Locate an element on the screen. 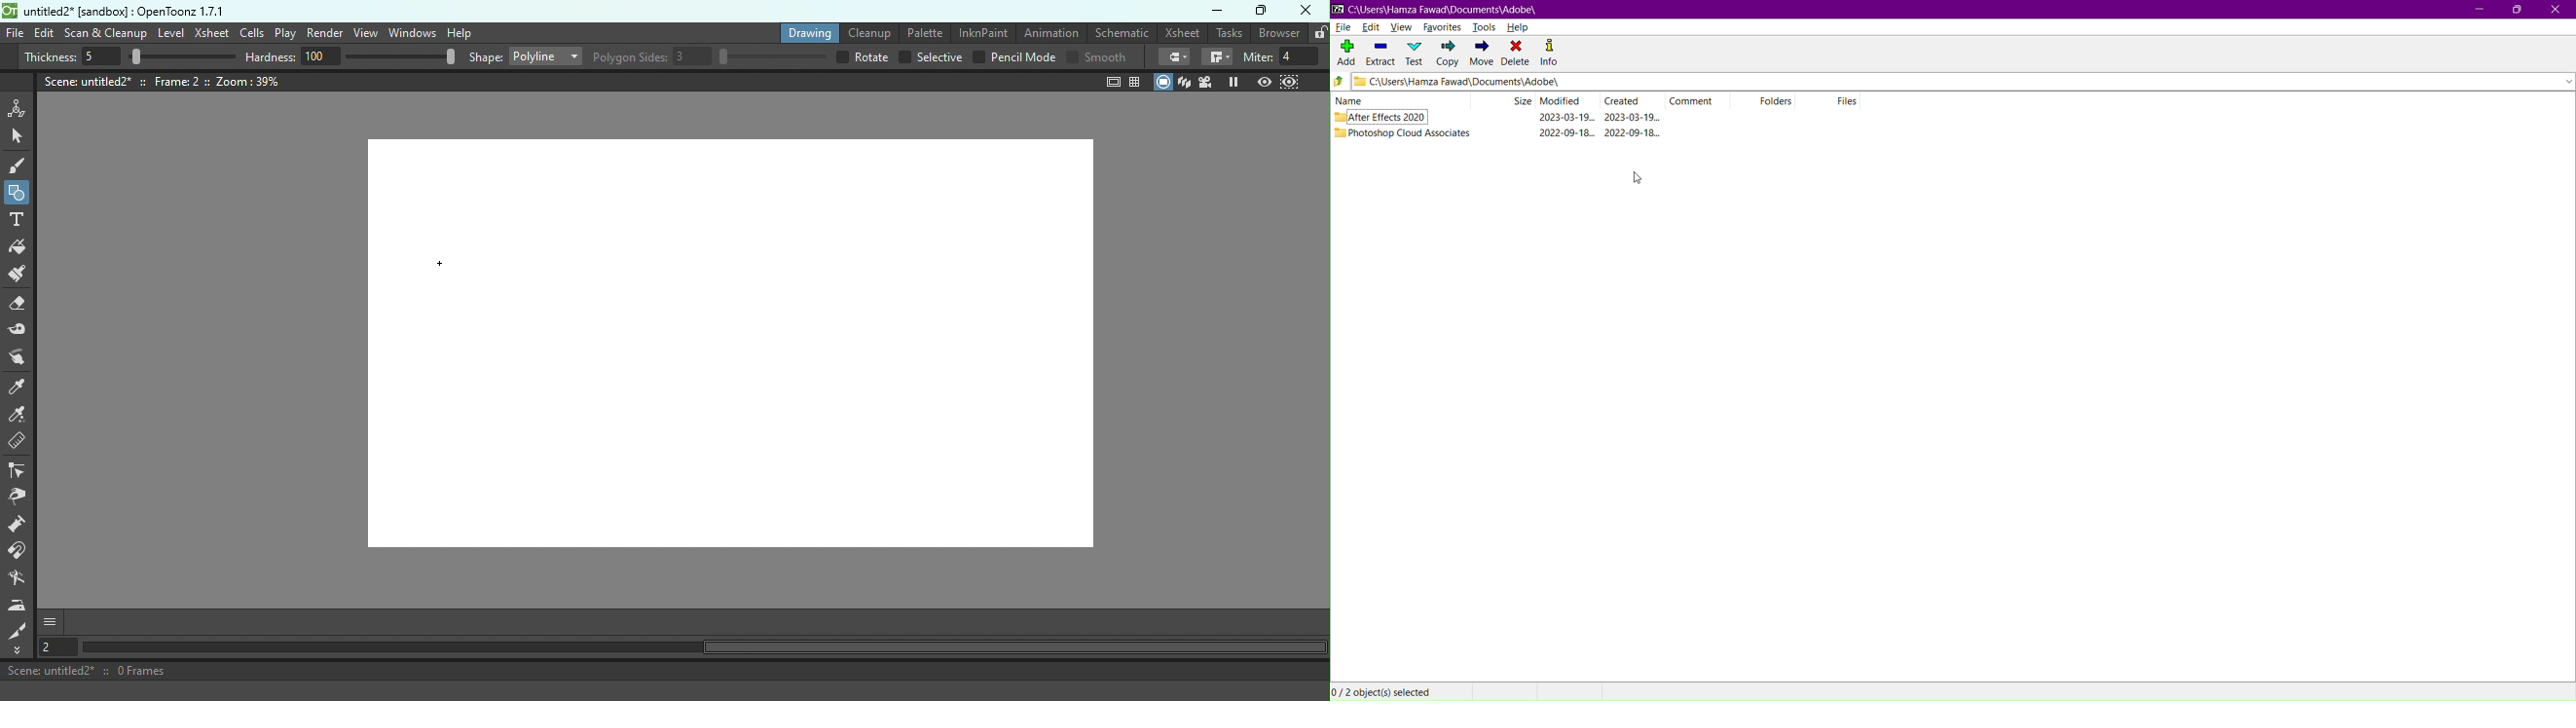 The height and width of the screenshot is (728, 2576). Delete is located at coordinates (1516, 54).